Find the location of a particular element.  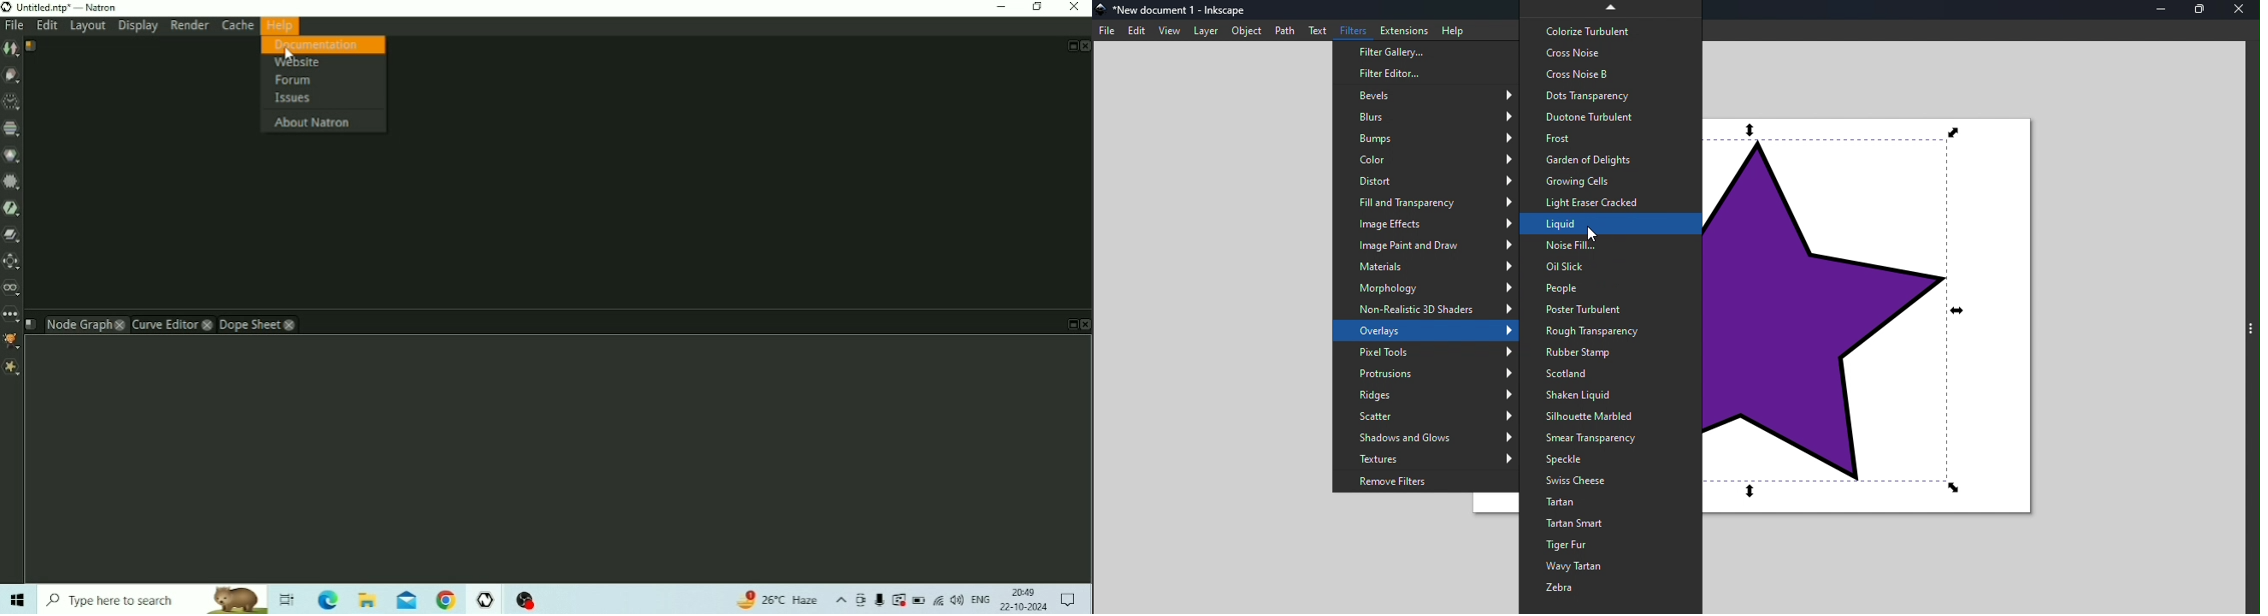

Render is located at coordinates (189, 26).